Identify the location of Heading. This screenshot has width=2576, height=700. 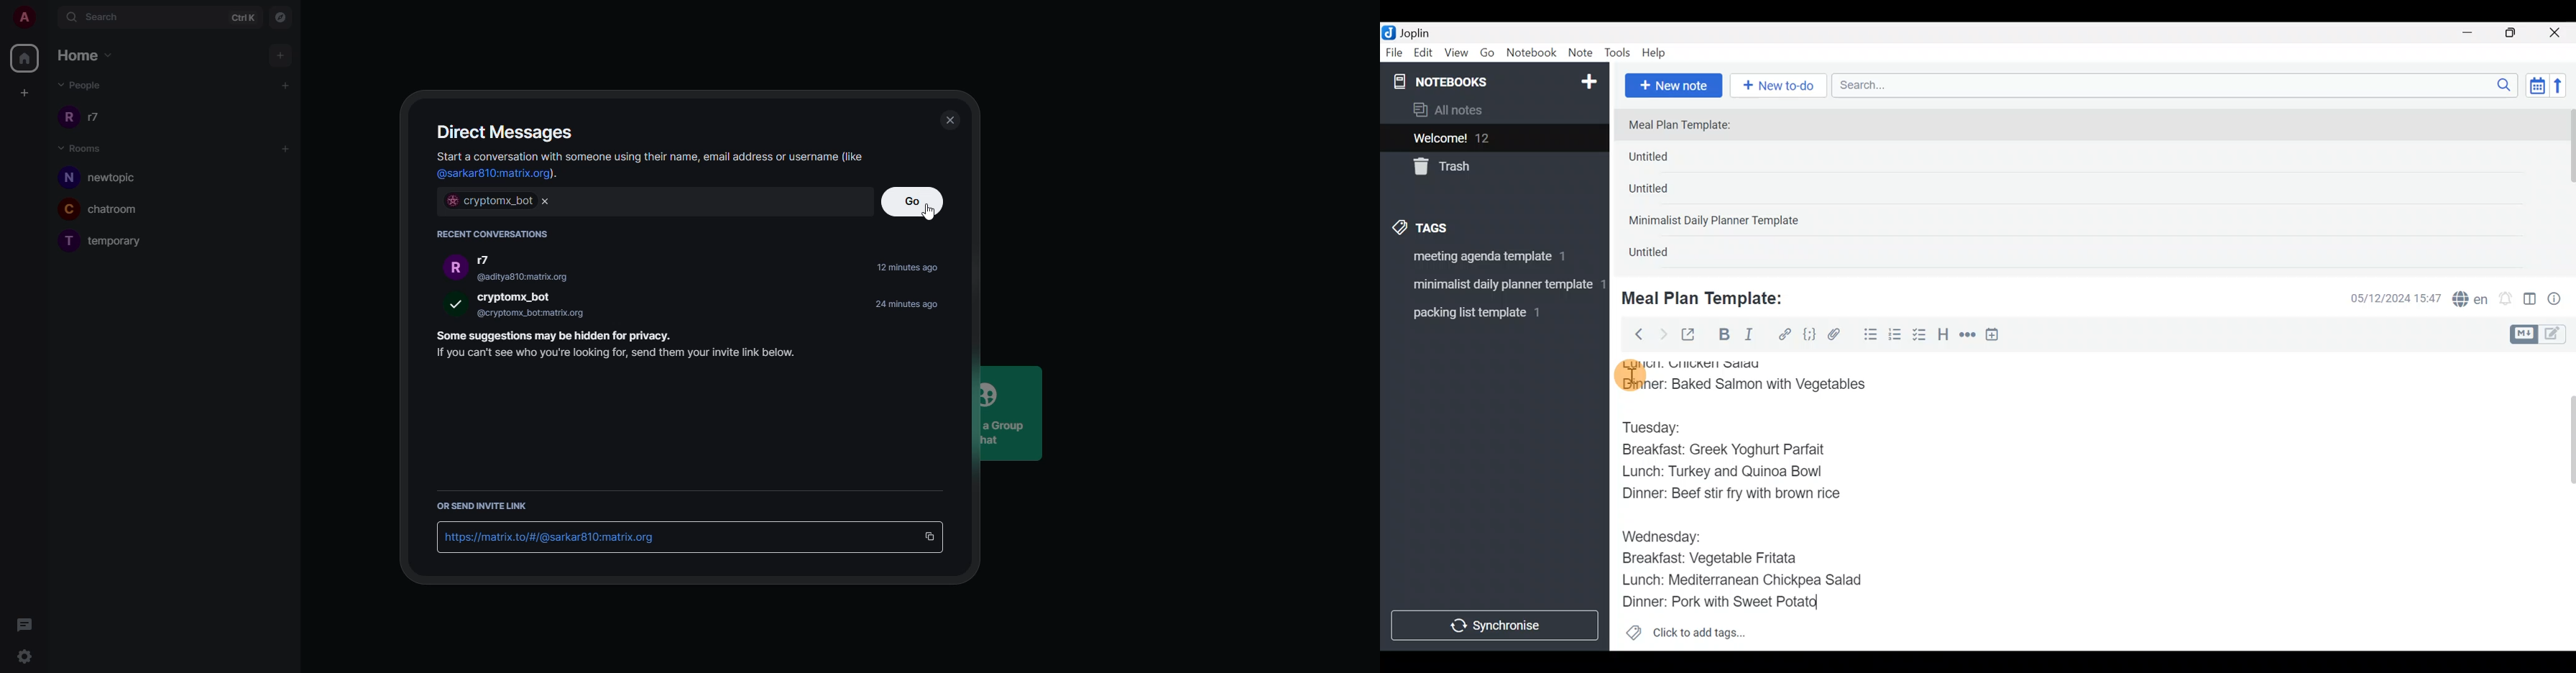
(1944, 336).